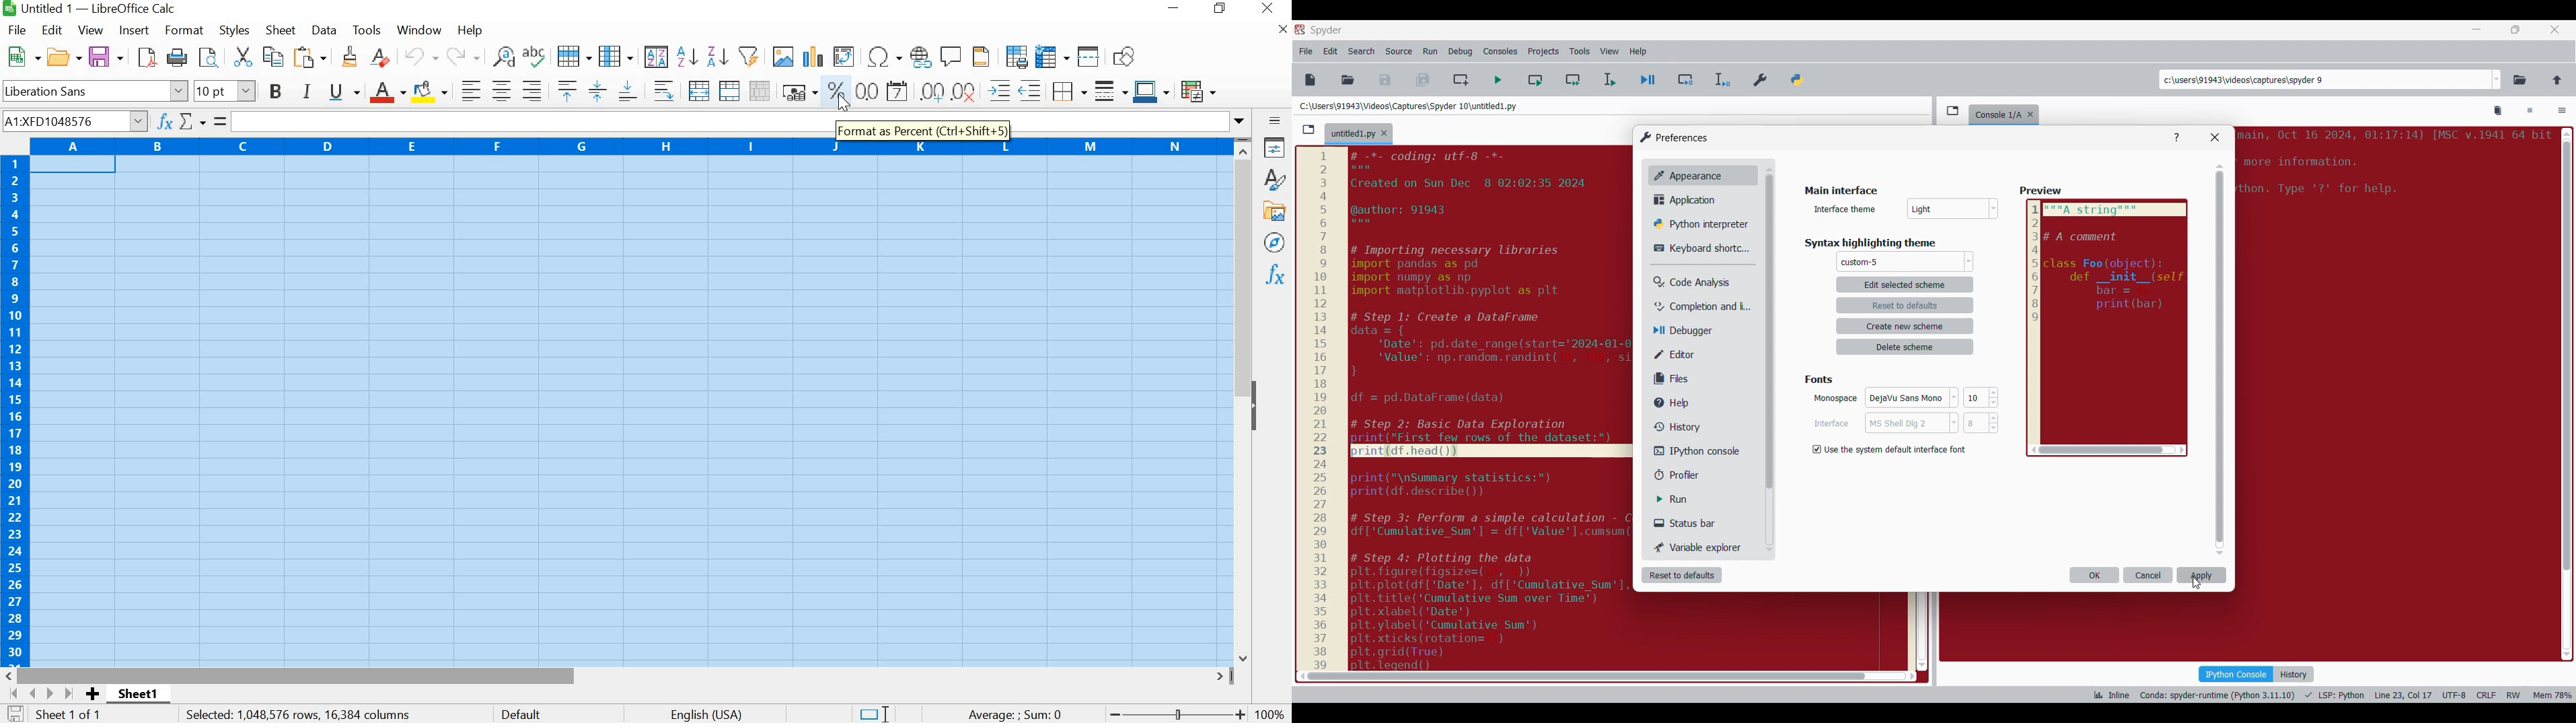  Describe the element at coordinates (2555, 29) in the screenshot. I see `Close tab` at that location.